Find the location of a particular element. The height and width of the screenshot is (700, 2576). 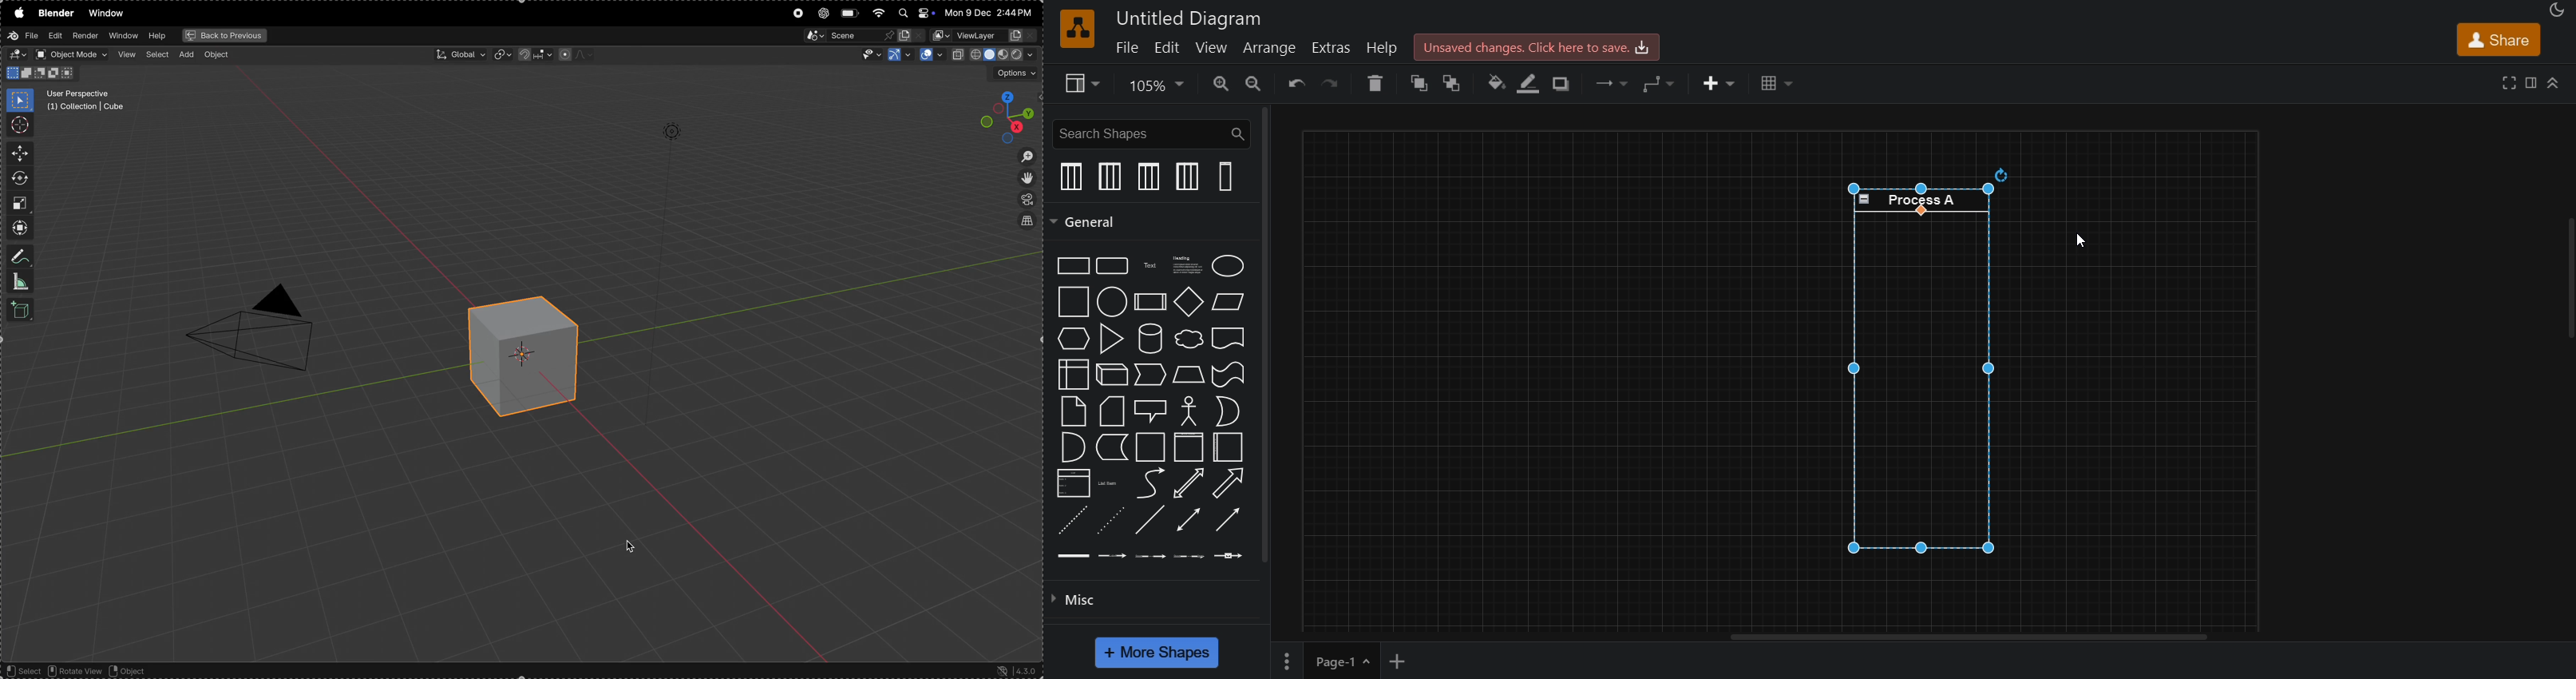

apple widgets is located at coordinates (914, 13).